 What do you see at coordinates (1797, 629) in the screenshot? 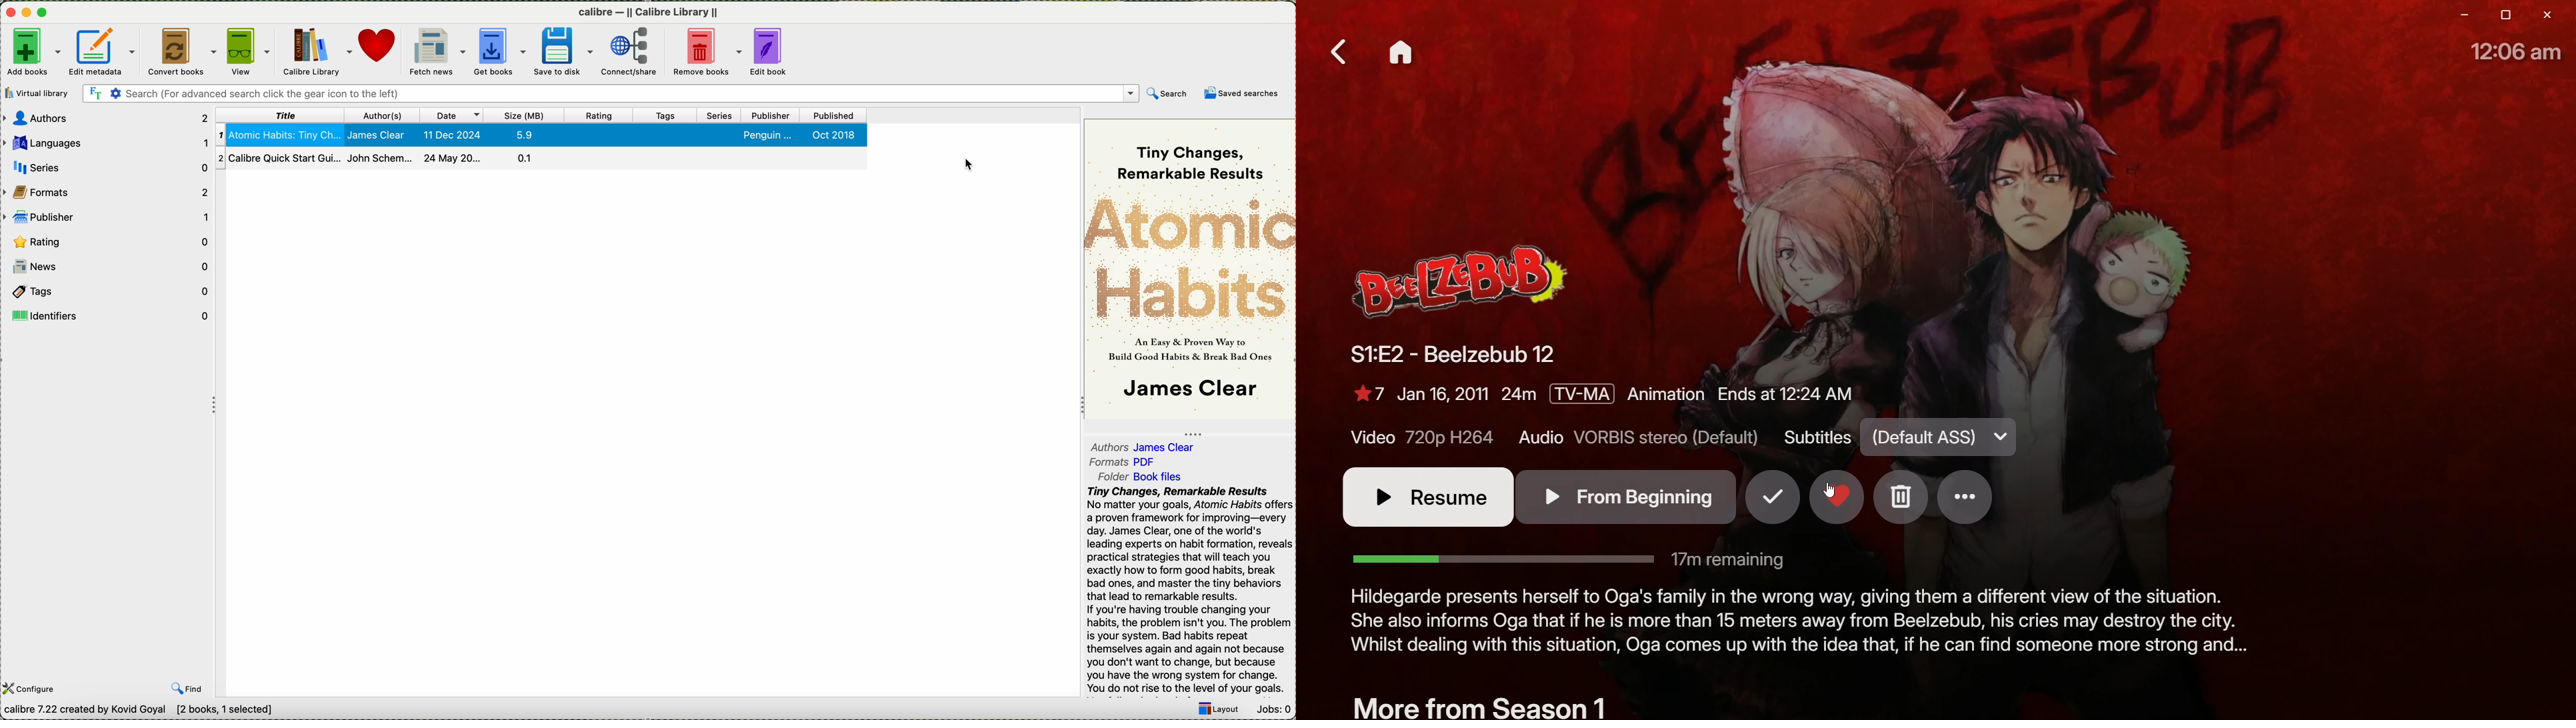
I see `Synopsis` at bounding box center [1797, 629].